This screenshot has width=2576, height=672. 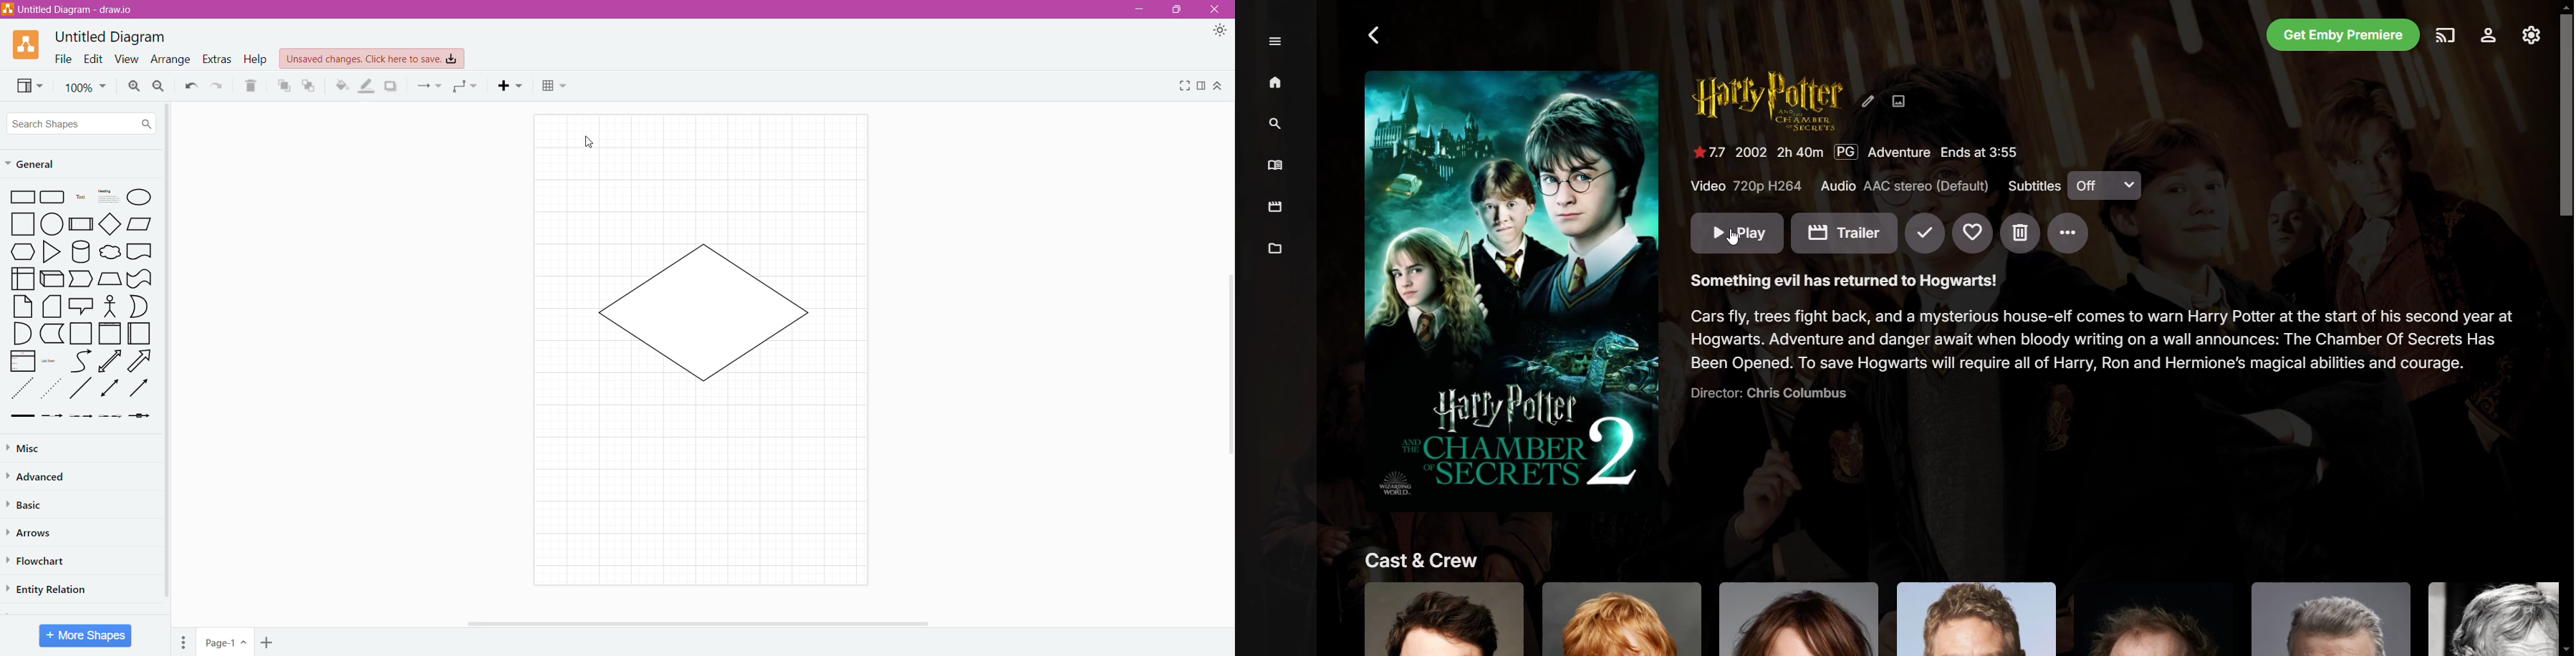 What do you see at coordinates (1201, 86) in the screenshot?
I see `Format` at bounding box center [1201, 86].